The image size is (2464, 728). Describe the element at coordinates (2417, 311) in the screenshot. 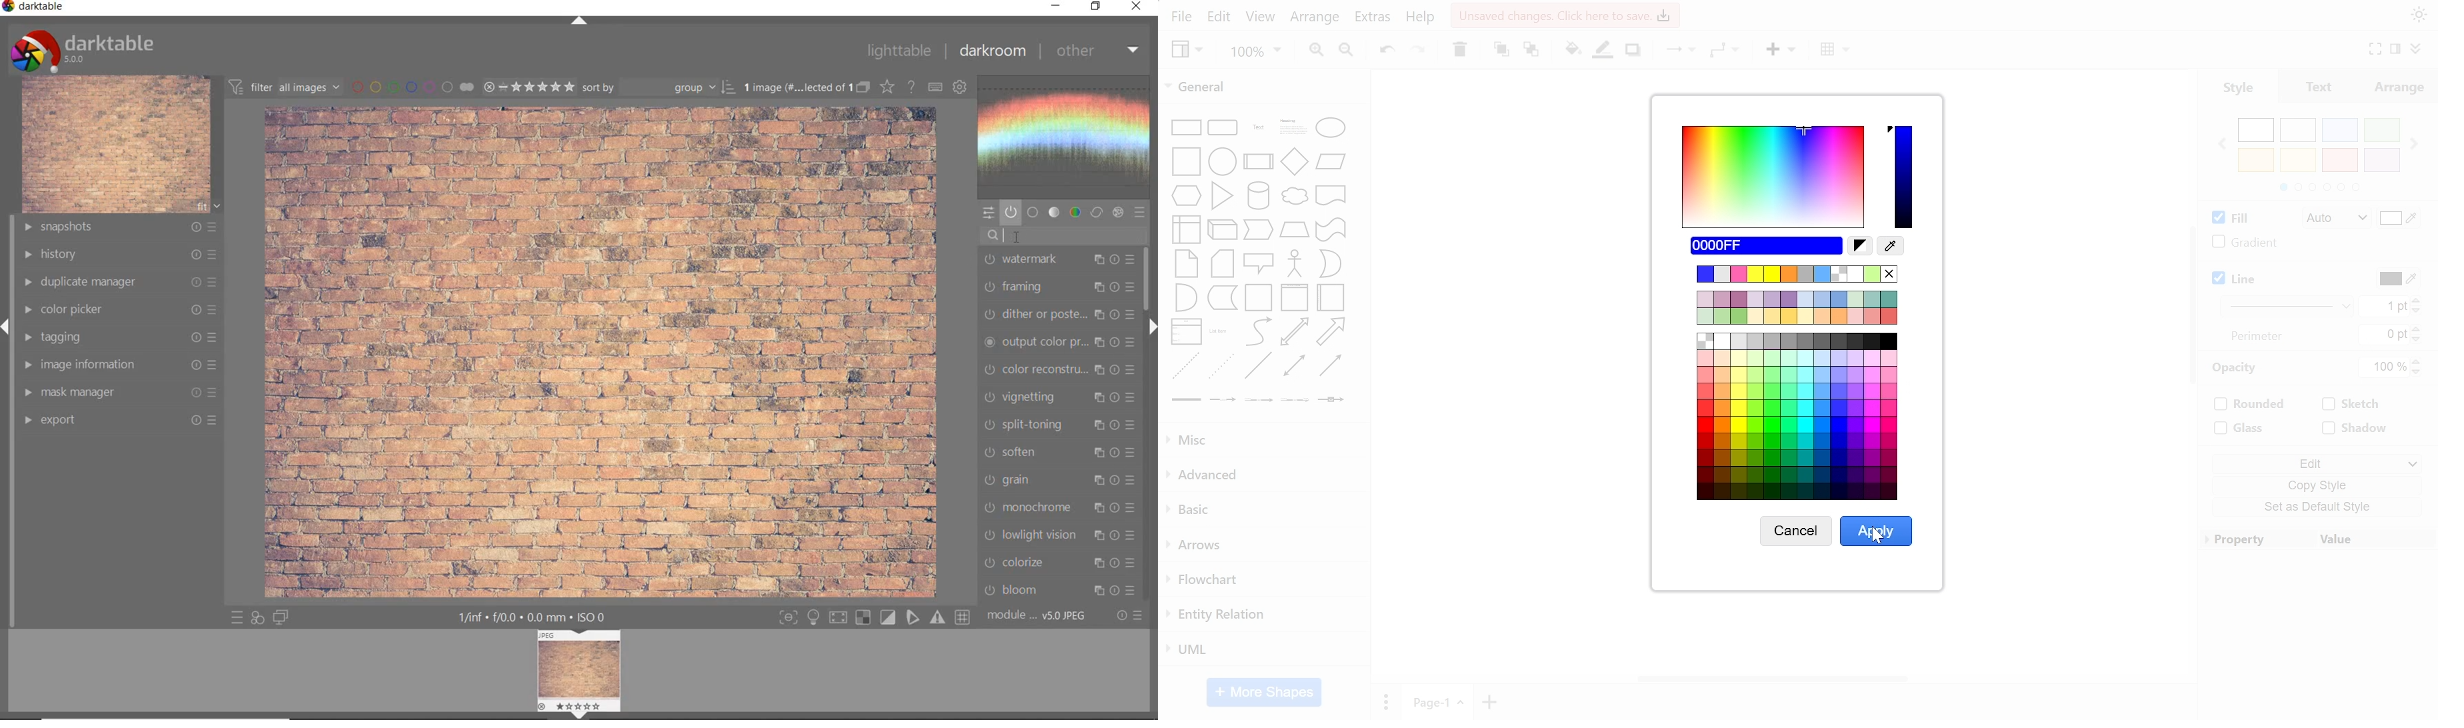

I see `decrease line width` at that location.